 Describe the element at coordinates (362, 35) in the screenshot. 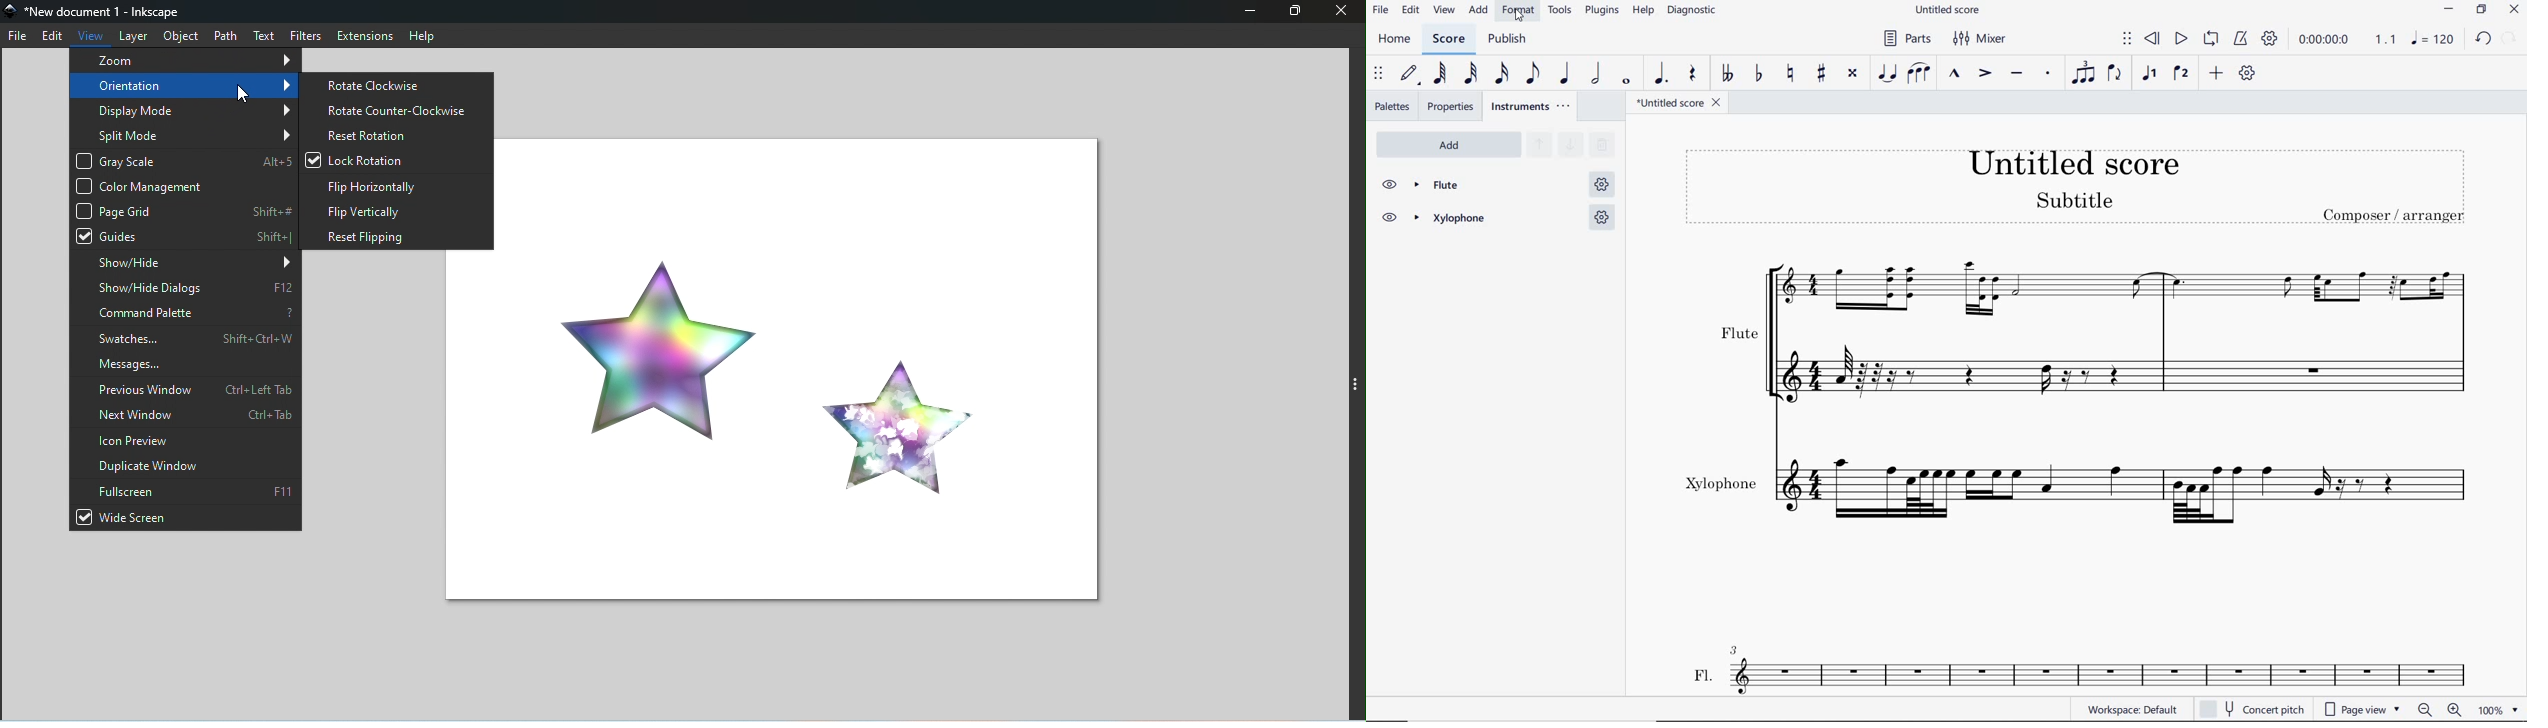

I see `Extensions` at that location.